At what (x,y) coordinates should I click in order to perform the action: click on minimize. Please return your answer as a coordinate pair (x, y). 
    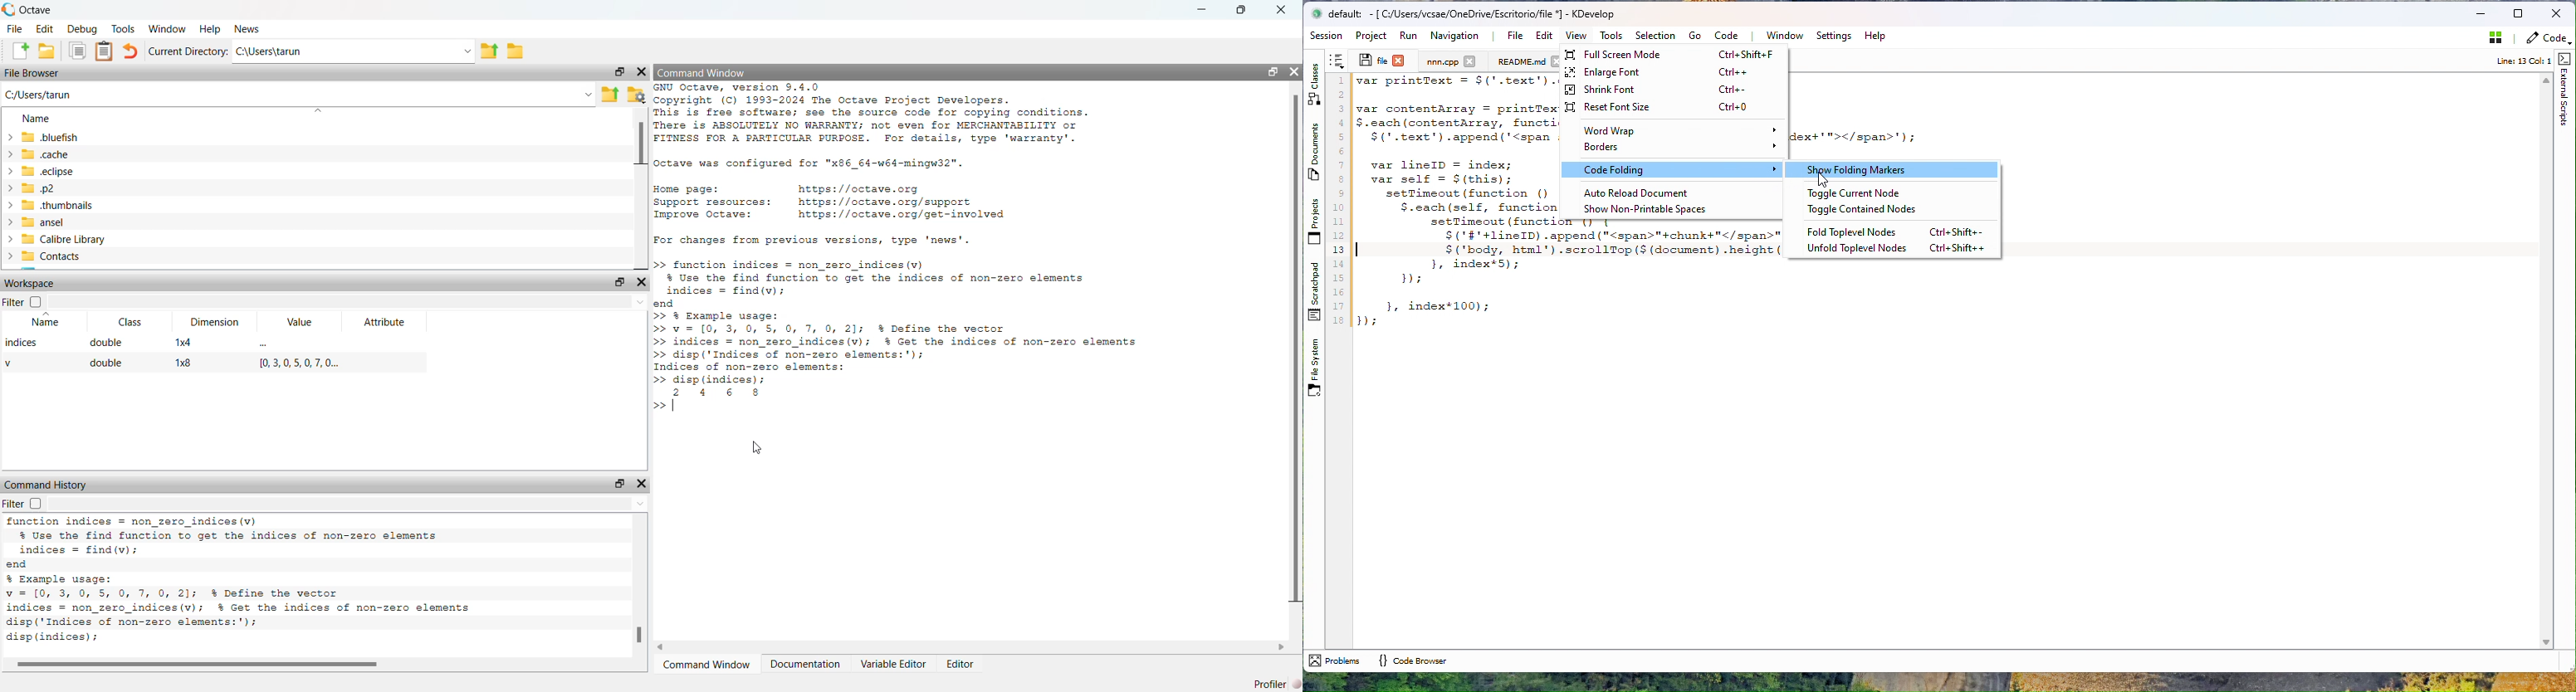
    Looking at the image, I should click on (1203, 12).